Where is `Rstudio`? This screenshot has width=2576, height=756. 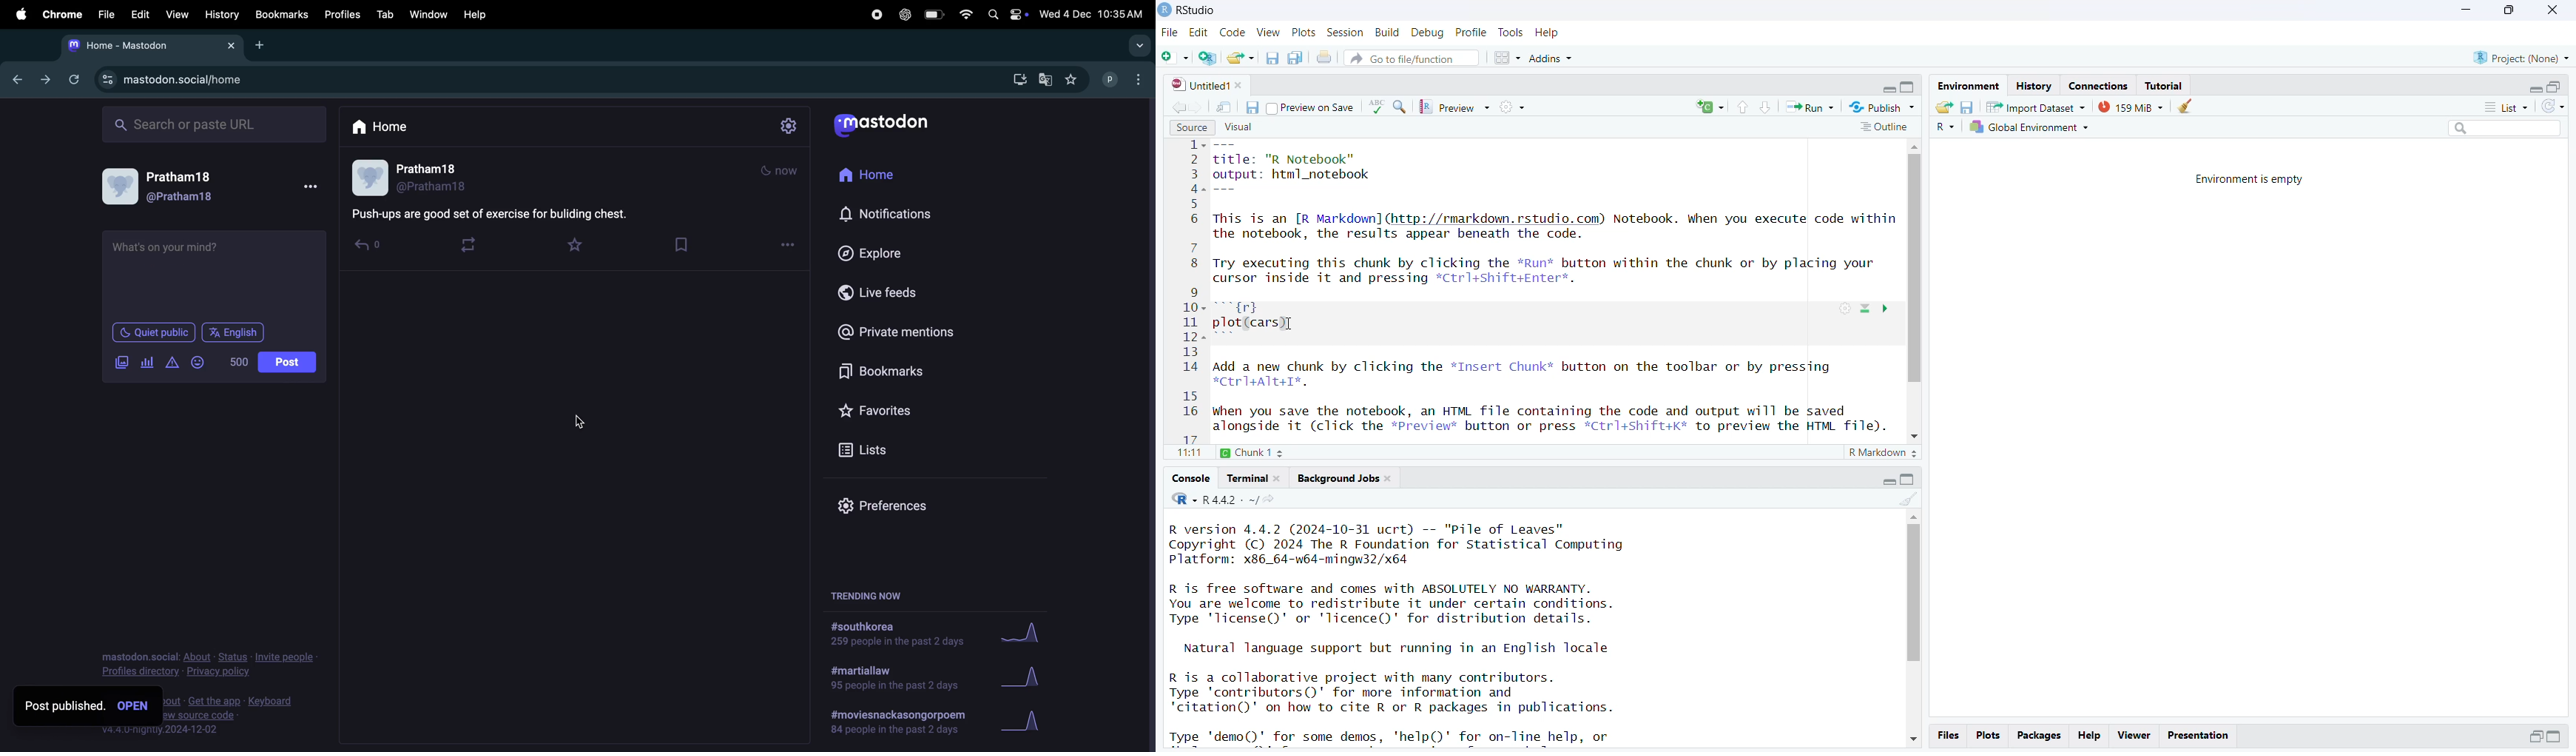
Rstudio is located at coordinates (1188, 10).